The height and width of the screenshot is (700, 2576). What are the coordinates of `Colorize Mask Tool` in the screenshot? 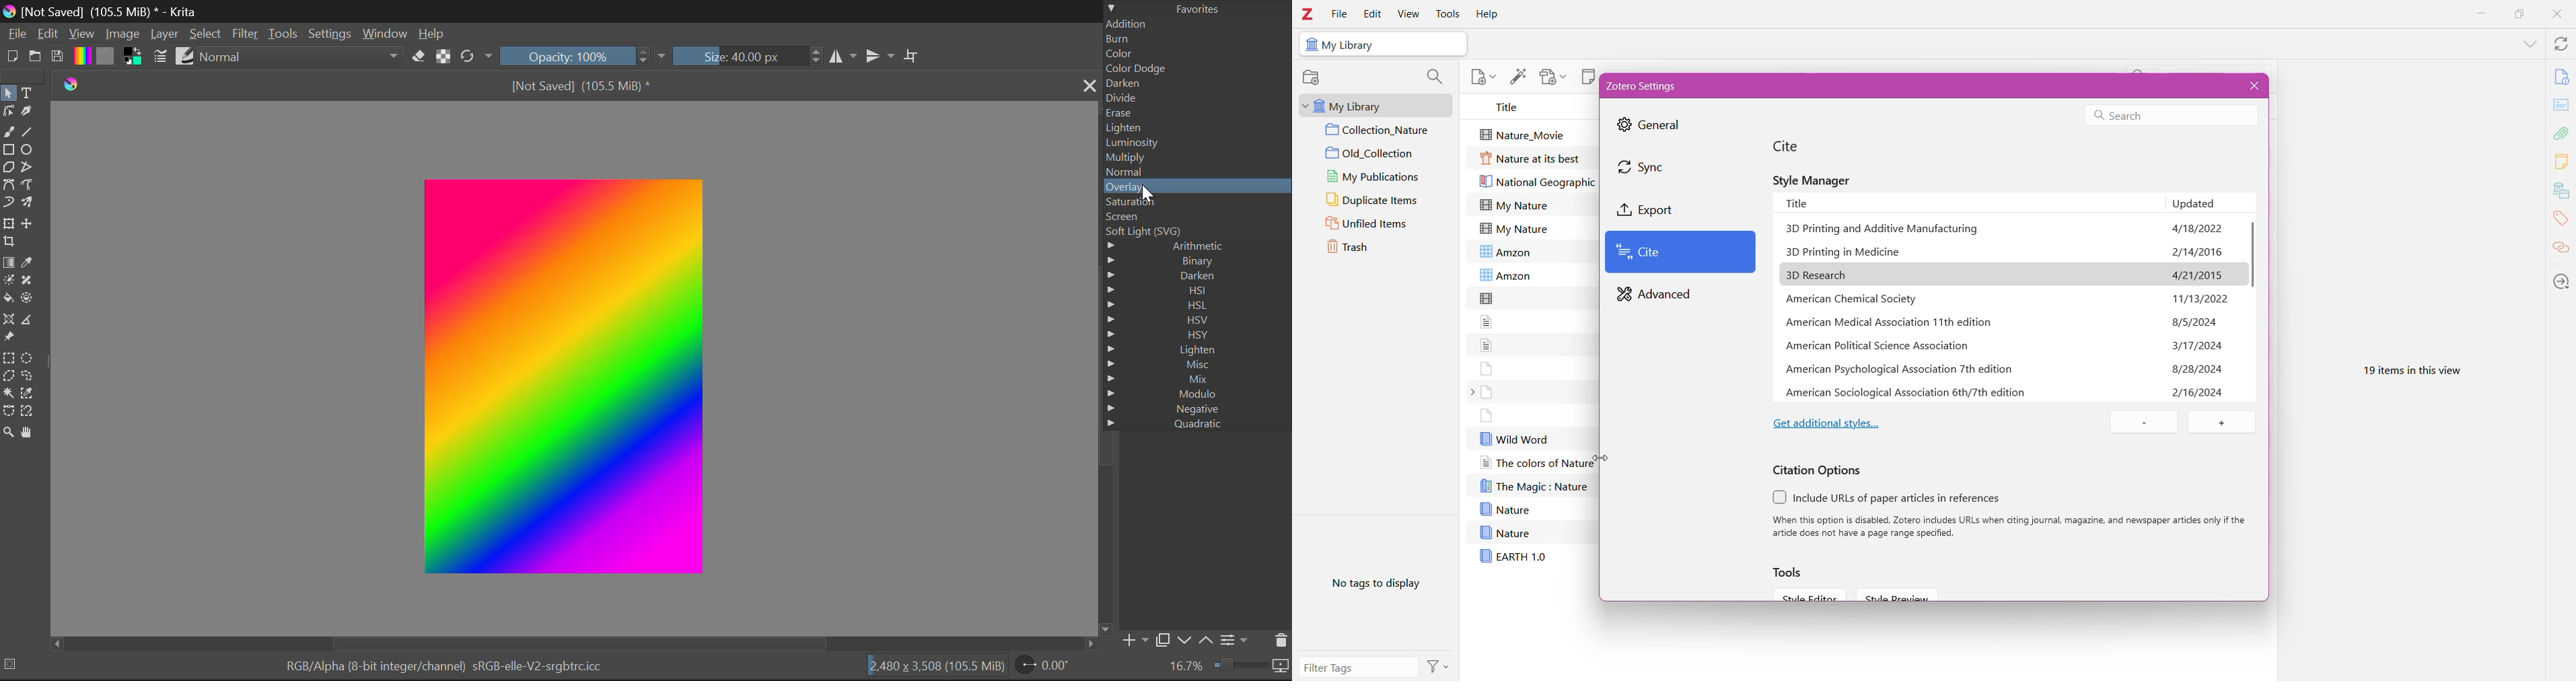 It's located at (8, 282).